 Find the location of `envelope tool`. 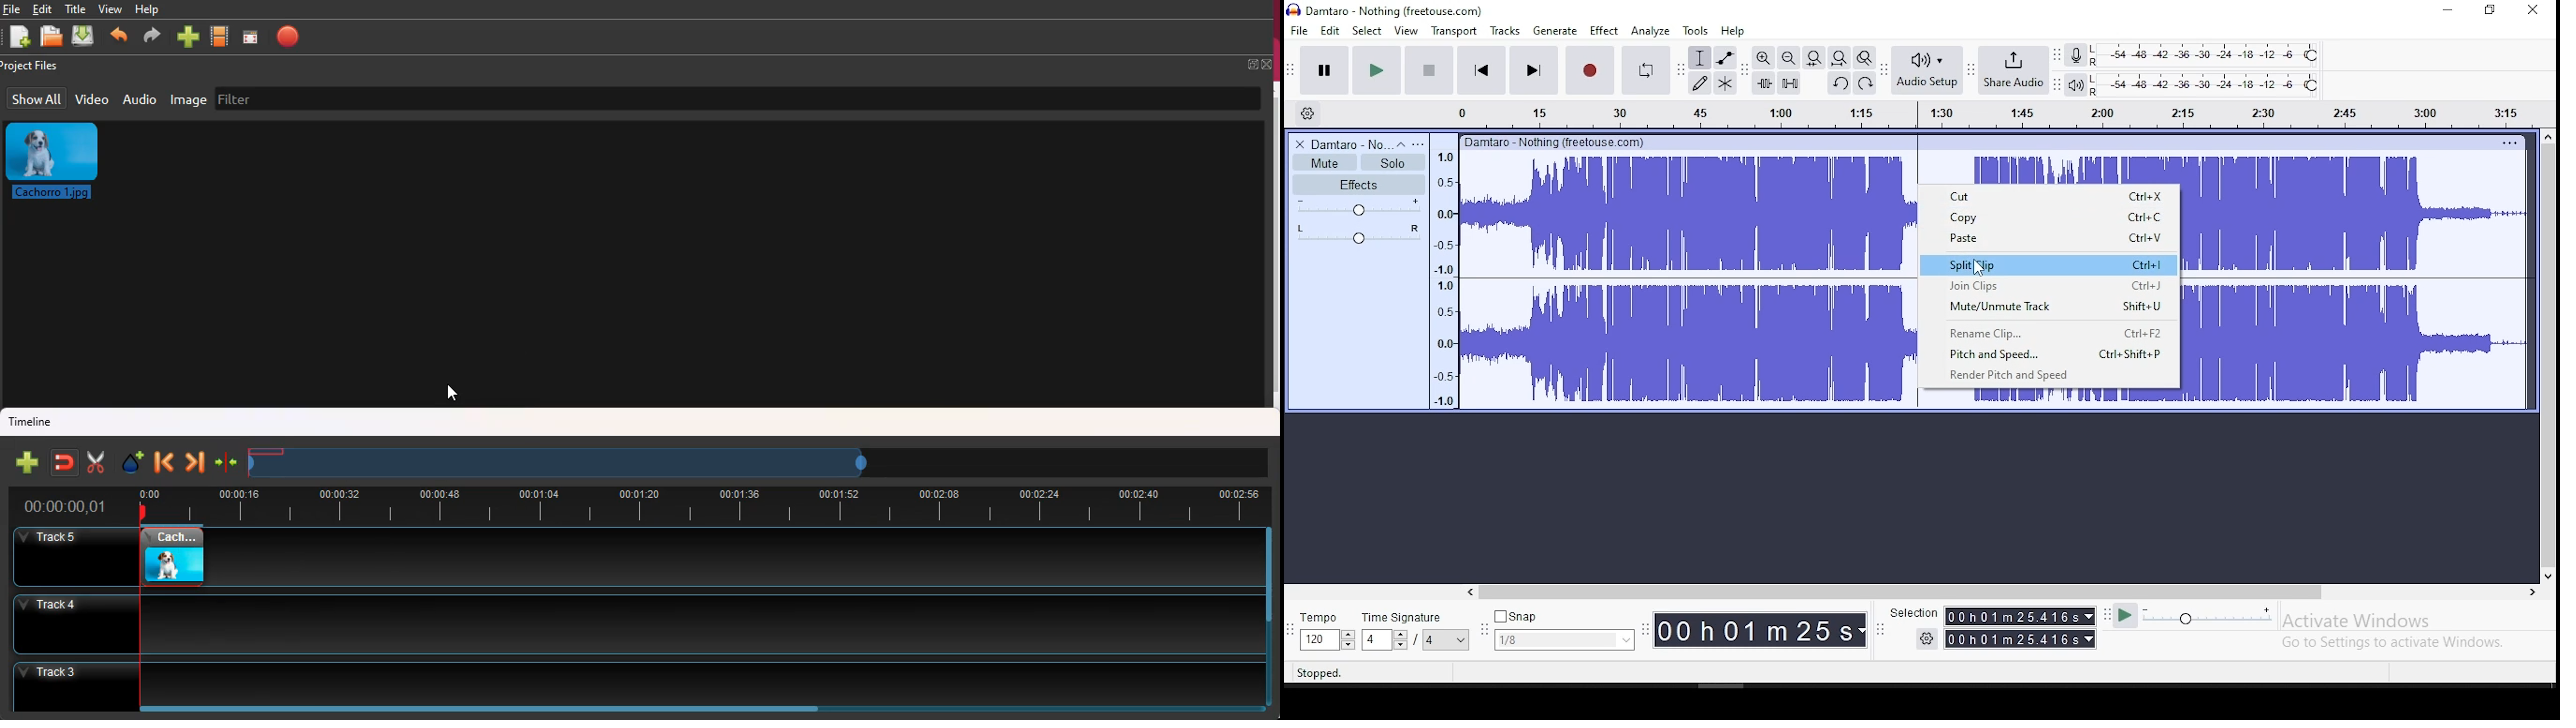

envelope tool is located at coordinates (1725, 57).